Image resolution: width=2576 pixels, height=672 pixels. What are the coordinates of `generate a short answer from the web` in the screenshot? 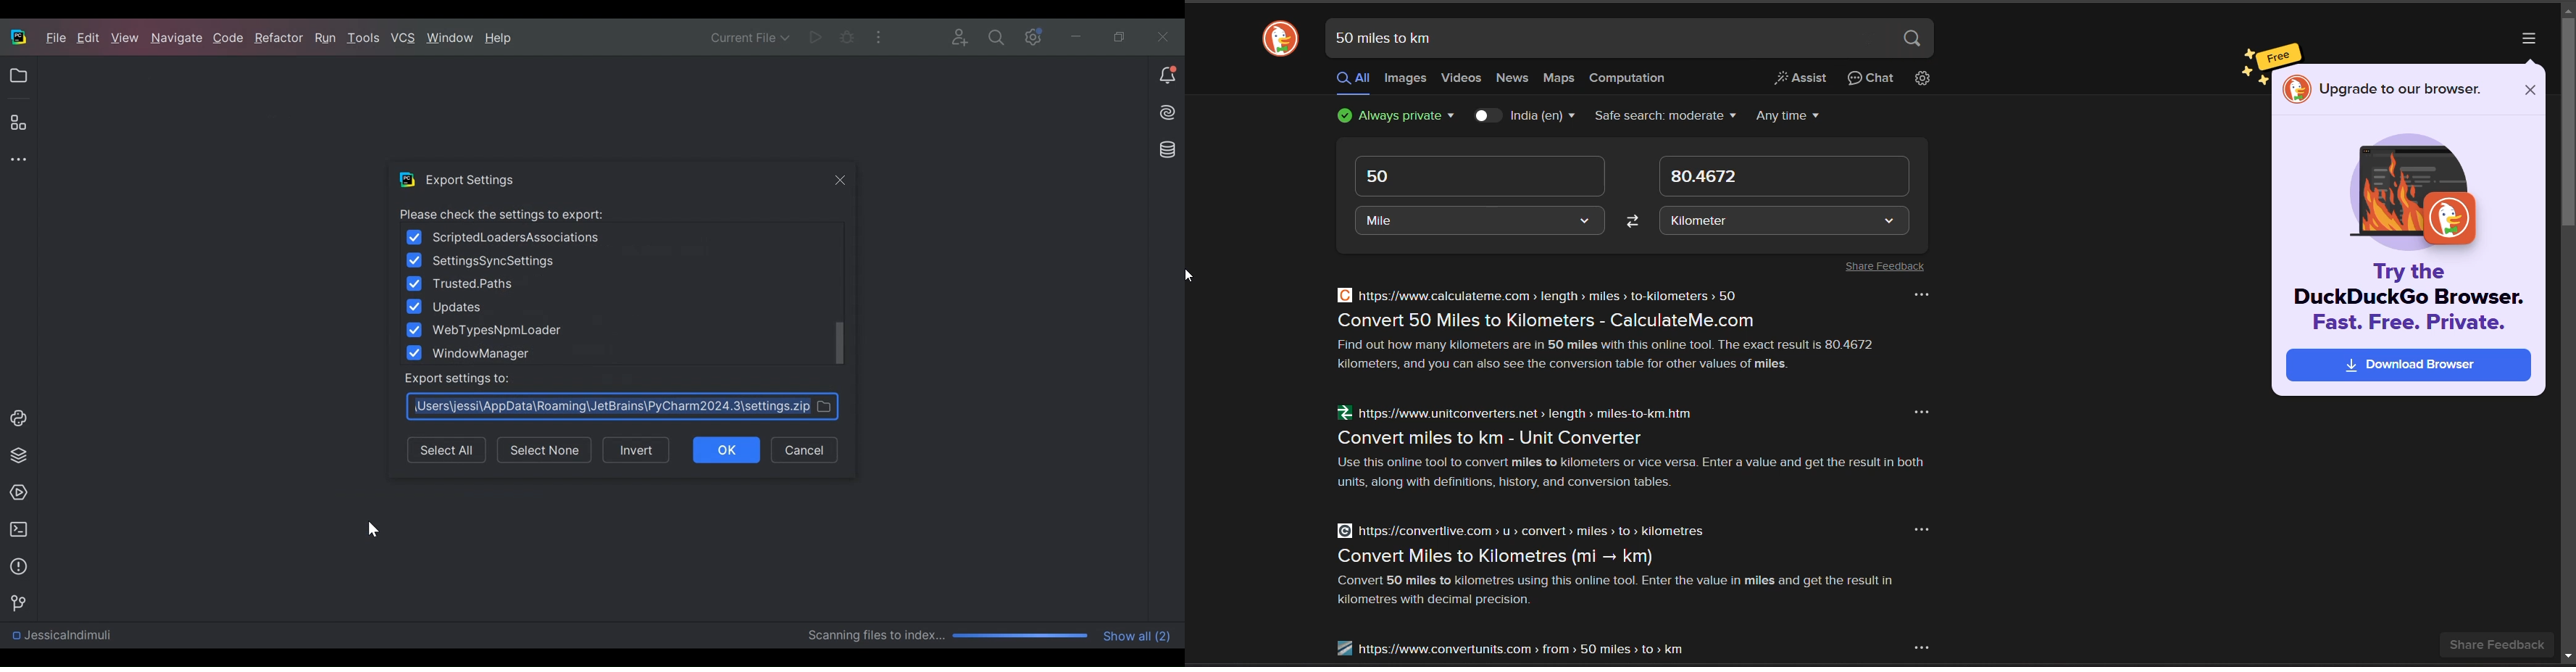 It's located at (1797, 81).